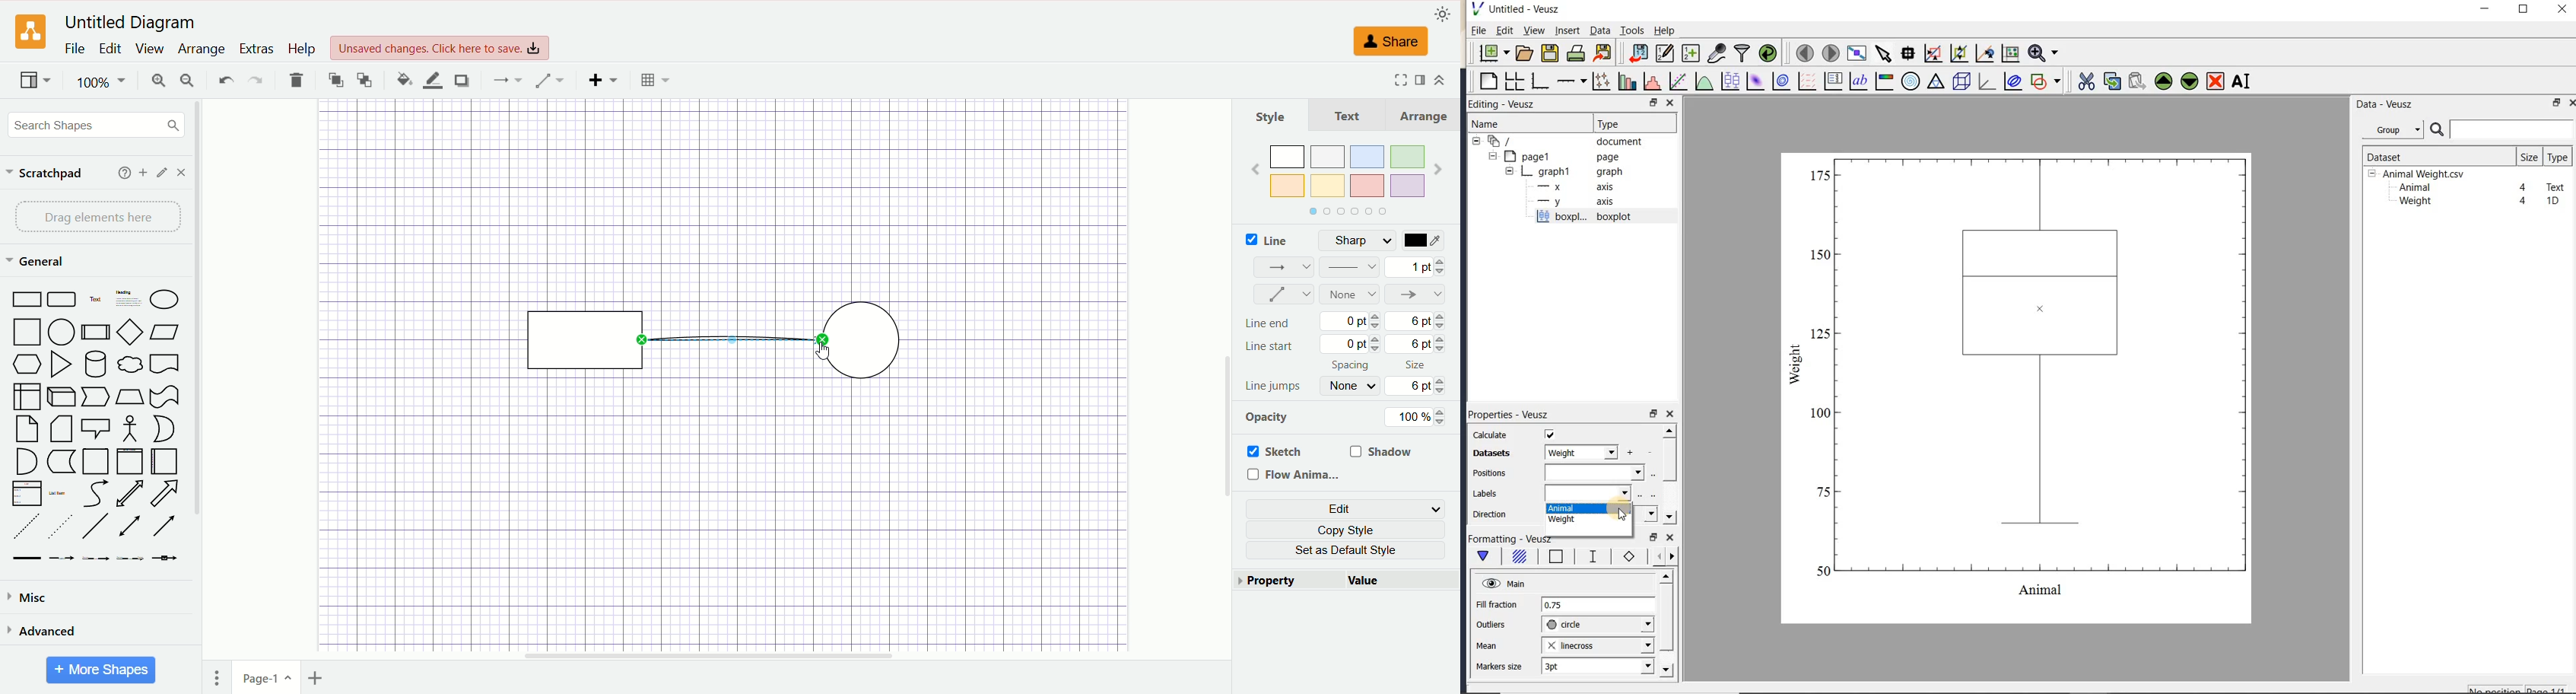  What do you see at coordinates (1288, 187) in the screenshot?
I see `Color 5` at bounding box center [1288, 187].